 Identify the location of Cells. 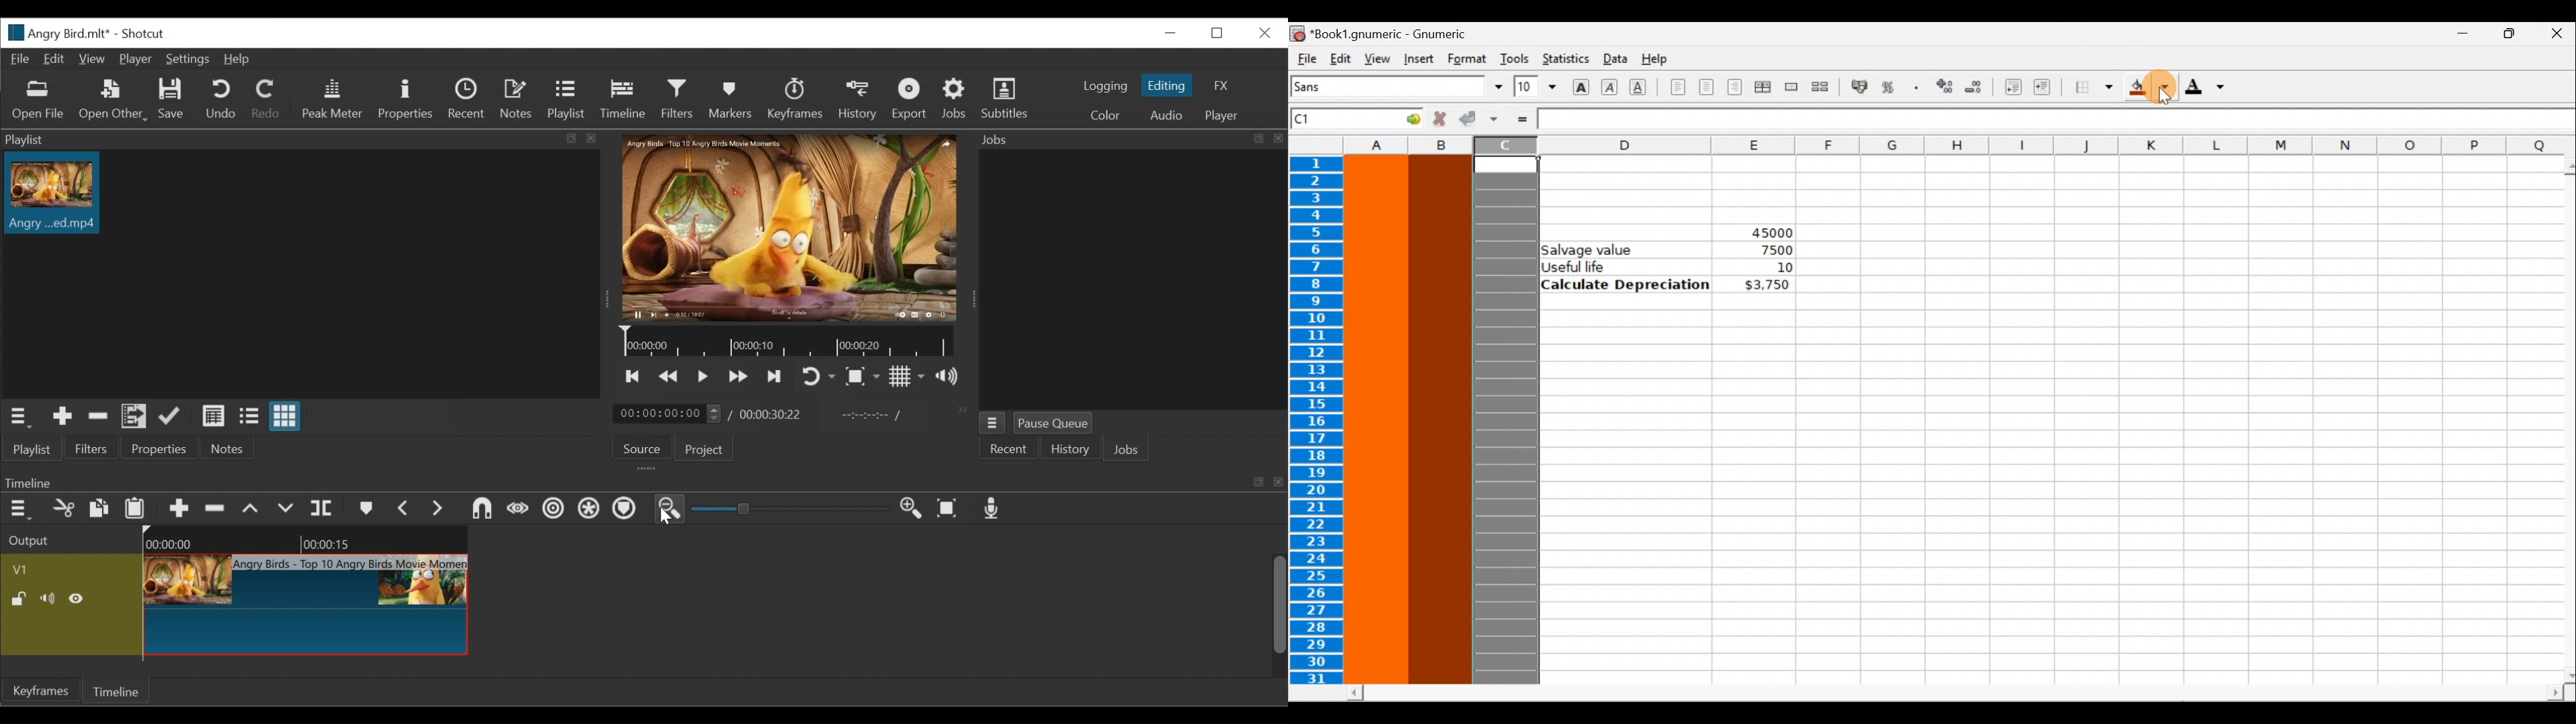
(2027, 506).